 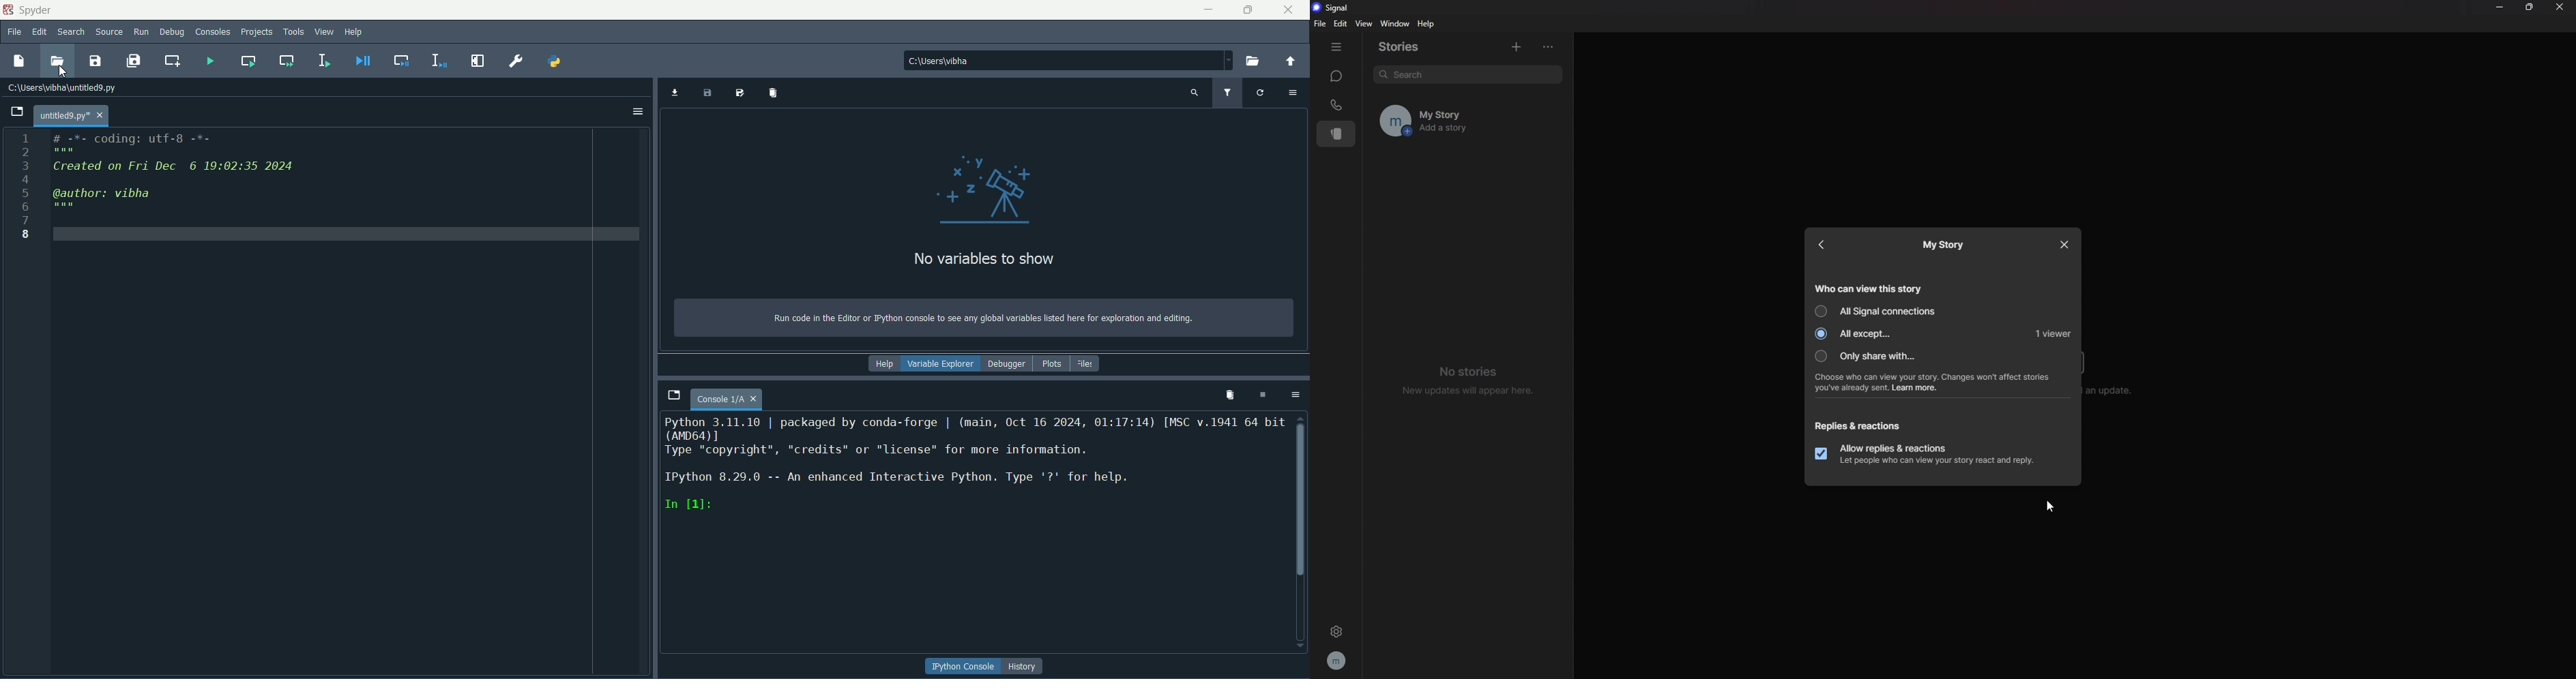 I want to click on graphics, so click(x=984, y=188).